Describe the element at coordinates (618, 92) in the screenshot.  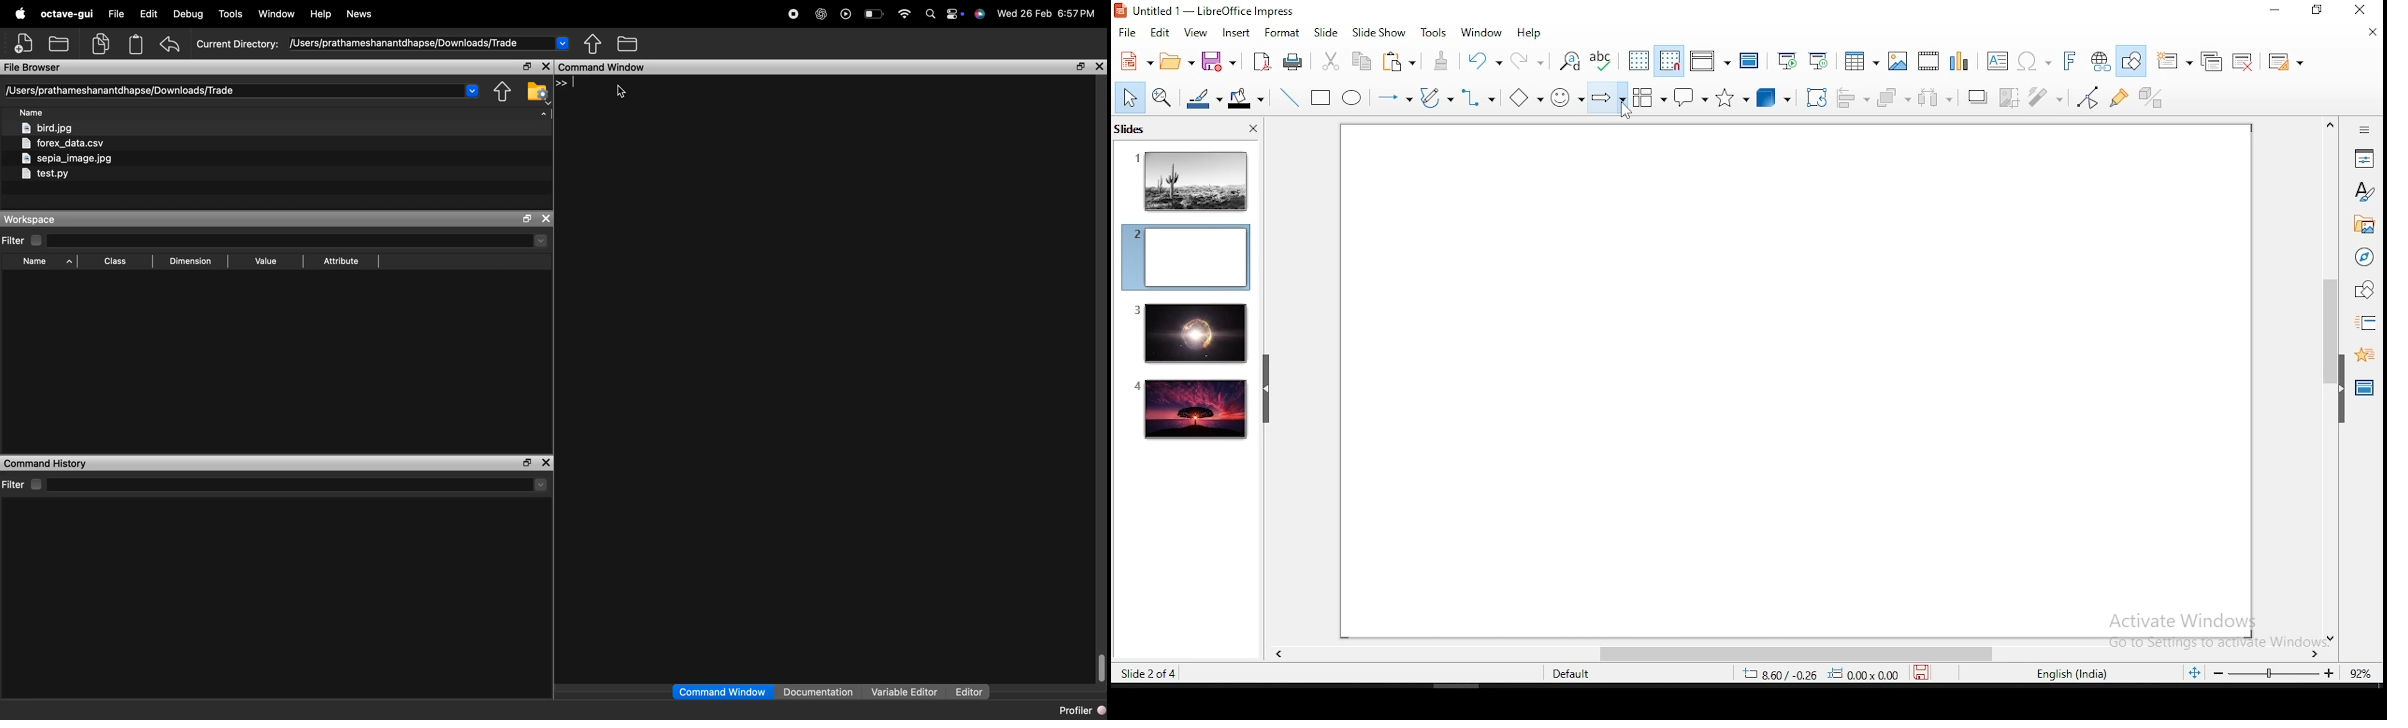
I see `cursor` at that location.